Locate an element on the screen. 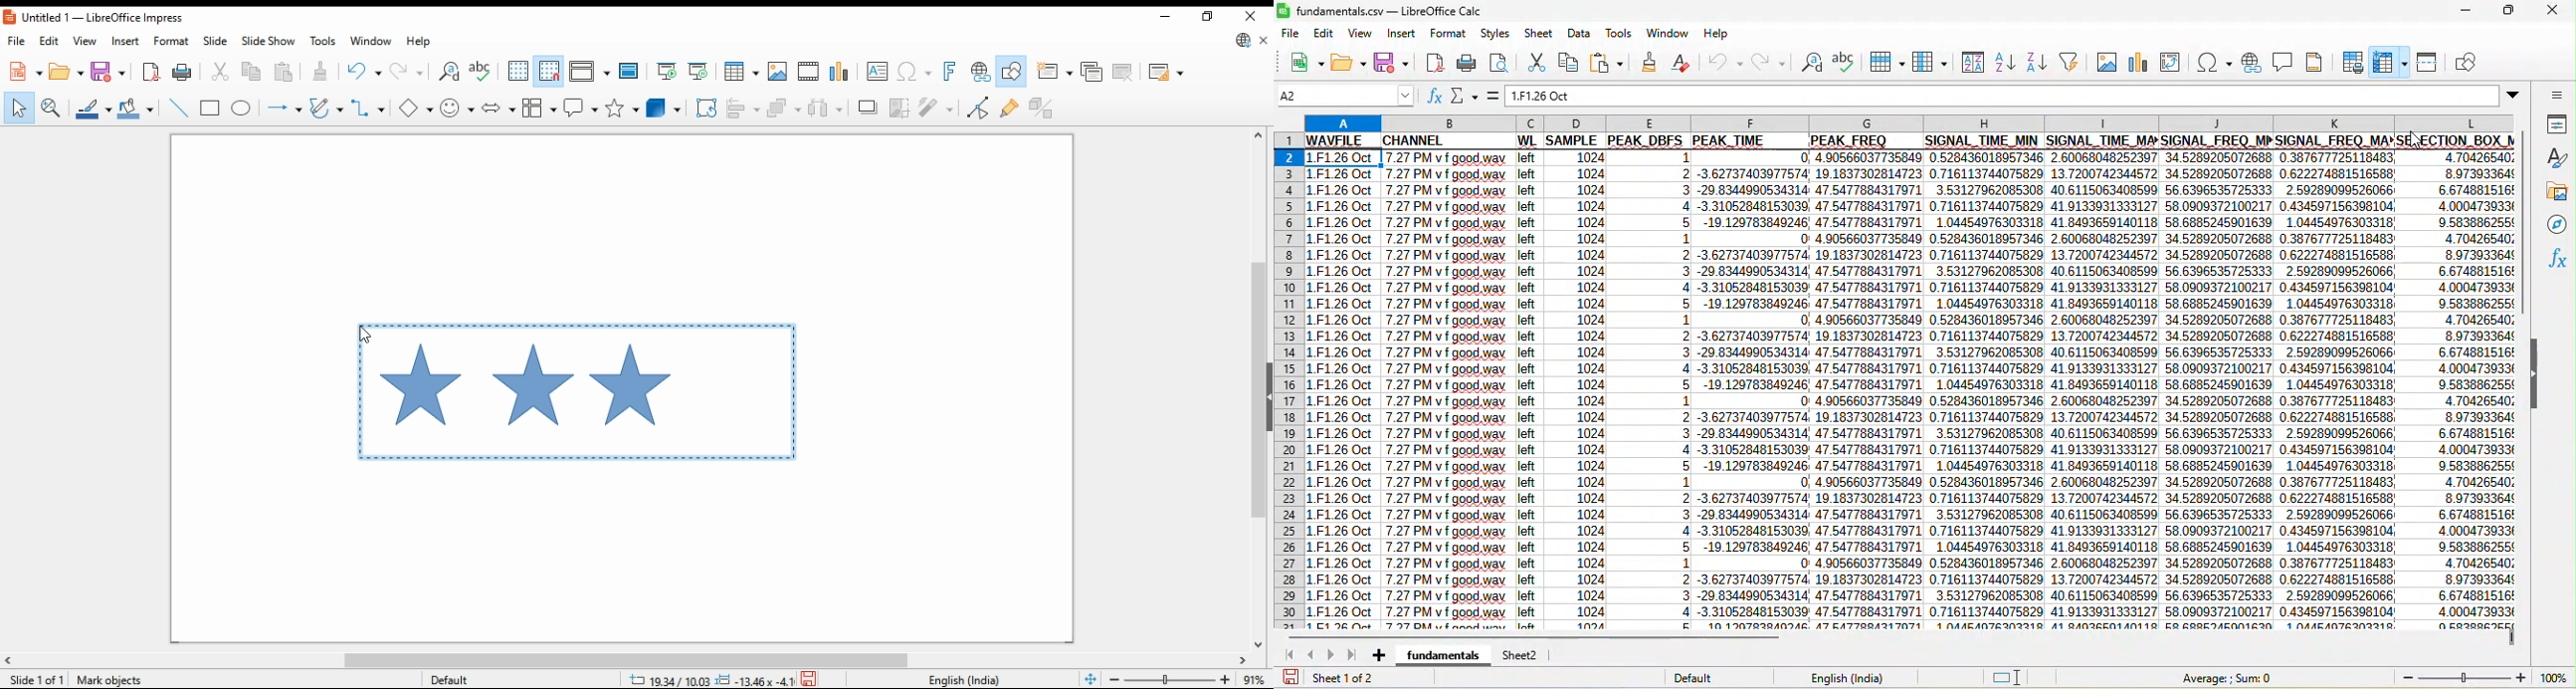 The image size is (2576, 700). cut is located at coordinates (1535, 61).